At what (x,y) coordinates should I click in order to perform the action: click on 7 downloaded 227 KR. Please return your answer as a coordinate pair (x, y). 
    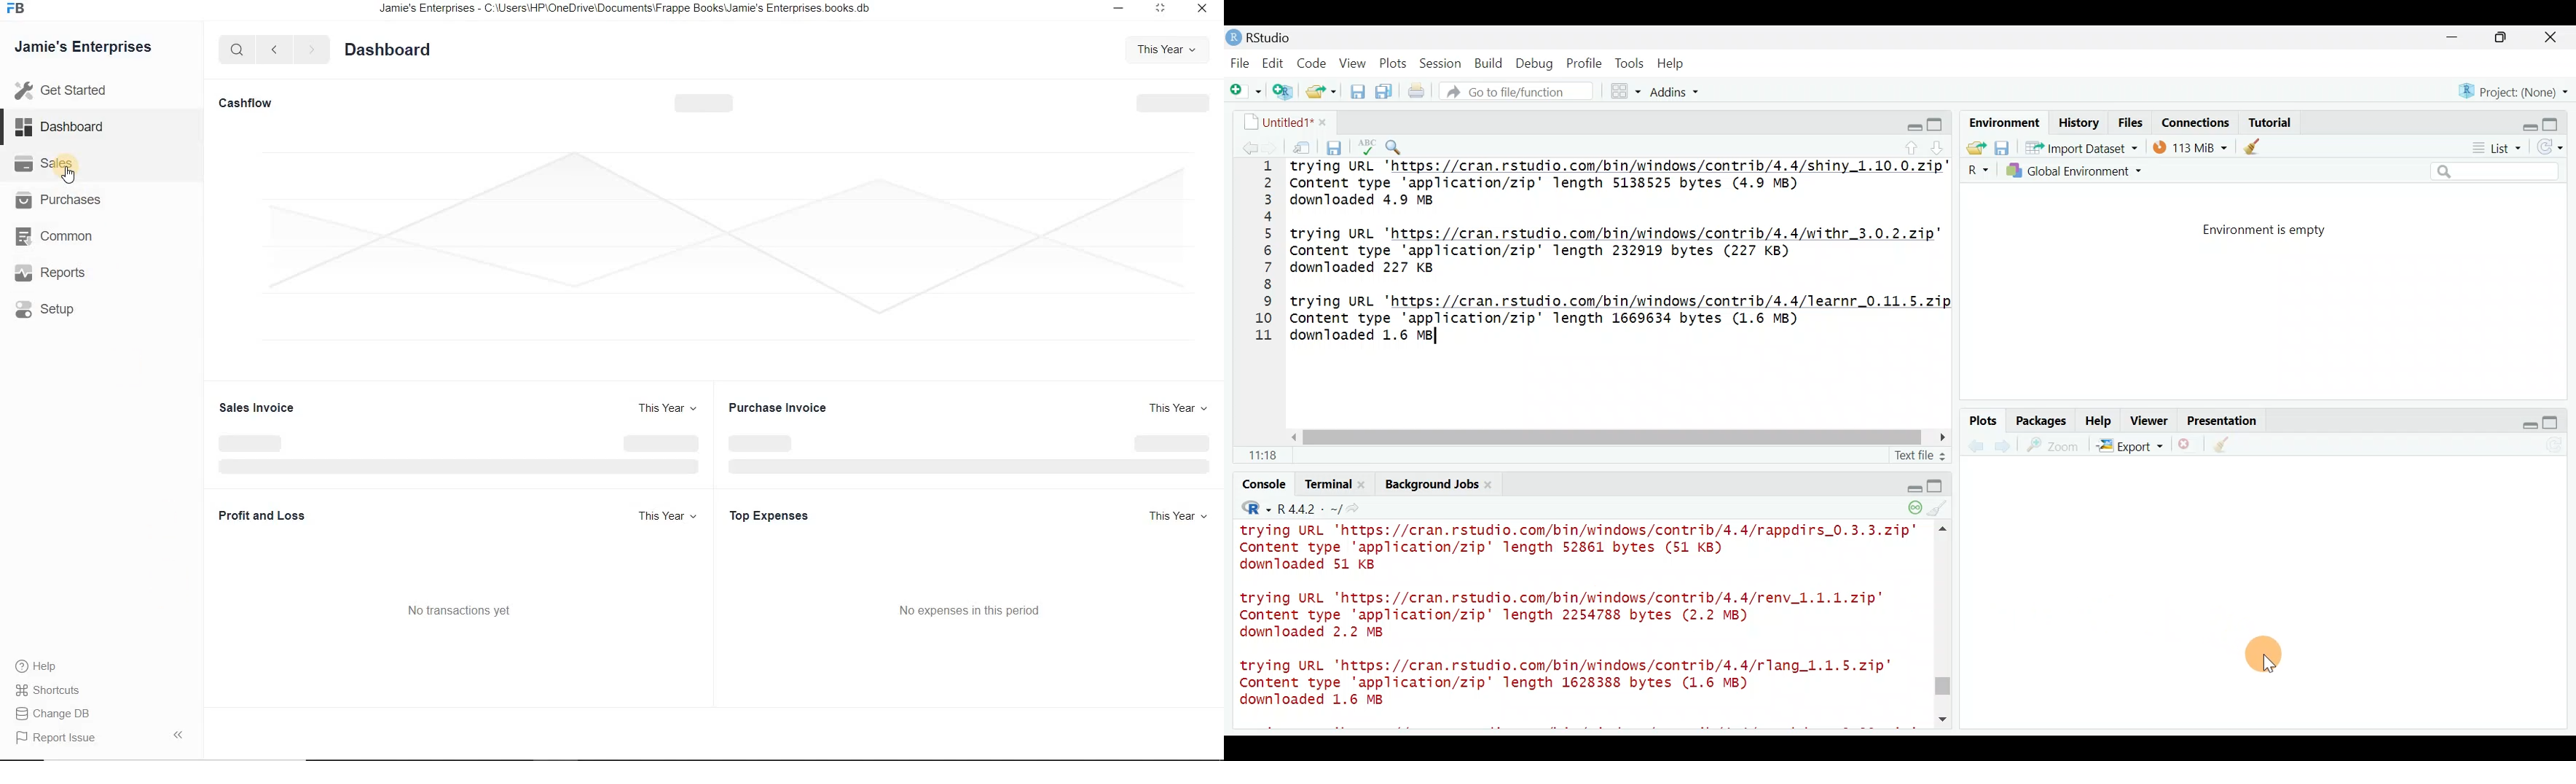
    Looking at the image, I should click on (1361, 266).